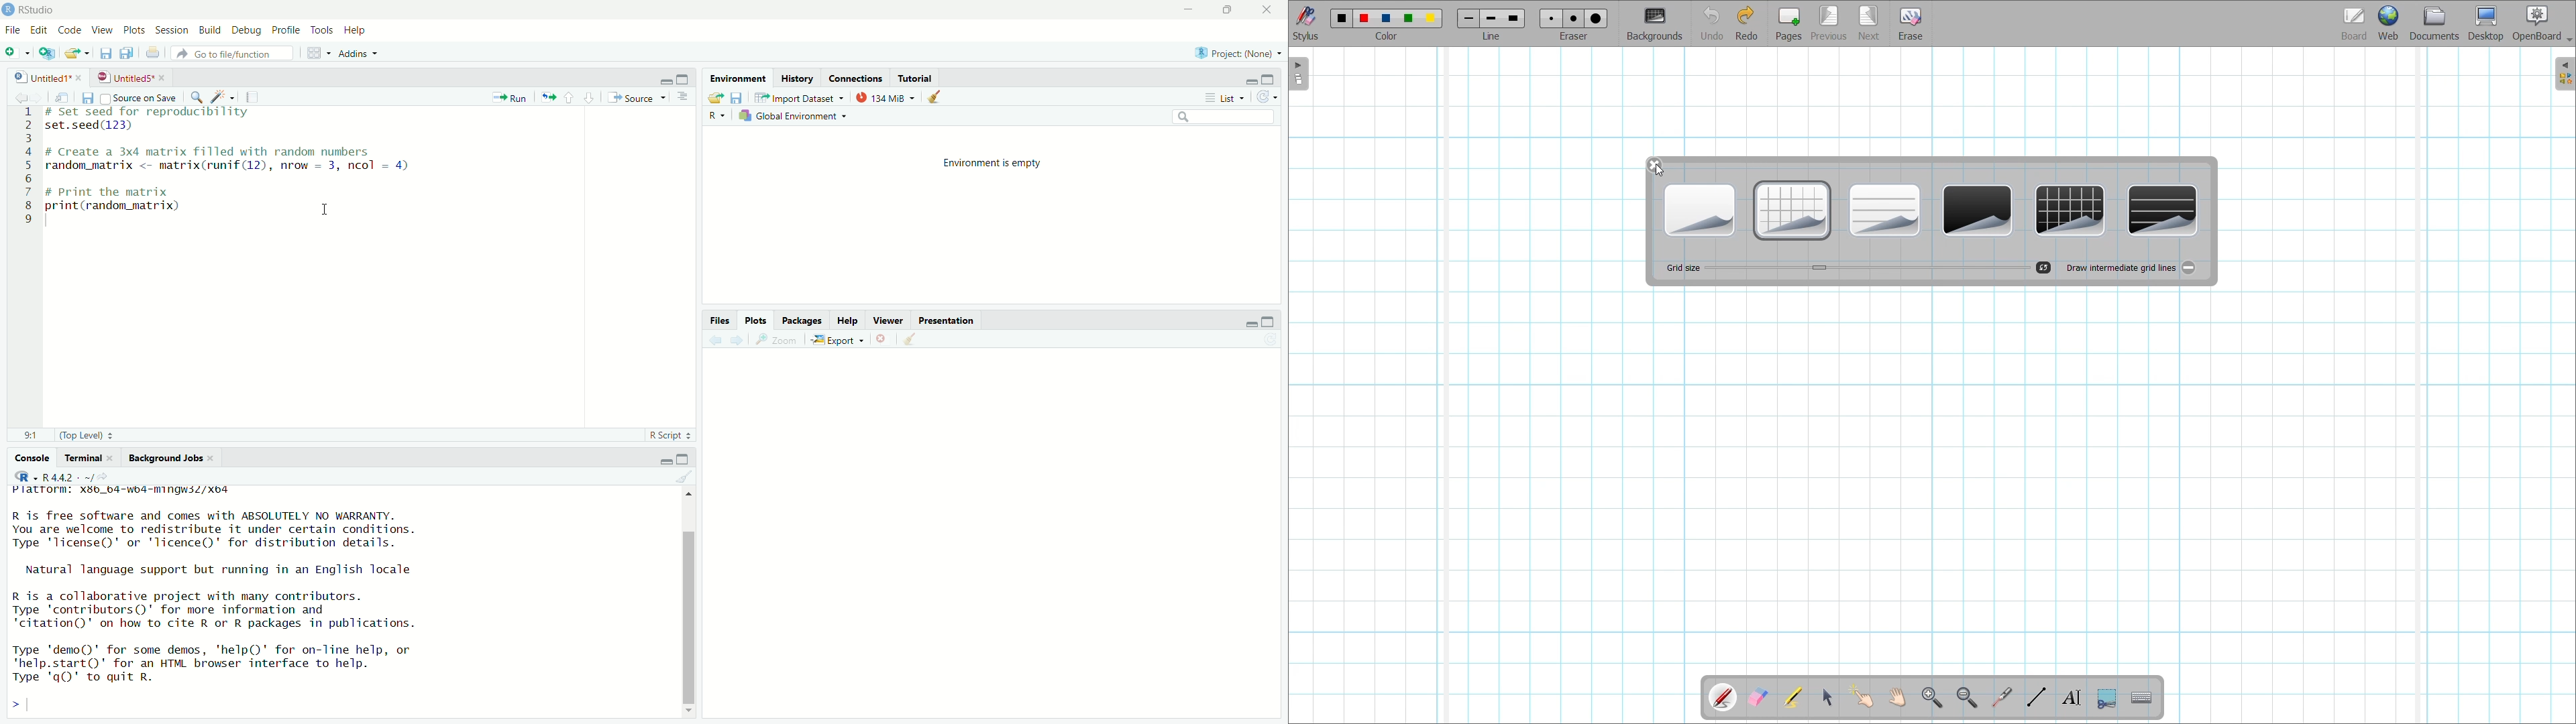 The image size is (2576, 728). Describe the element at coordinates (1273, 322) in the screenshot. I see `maximise` at that location.